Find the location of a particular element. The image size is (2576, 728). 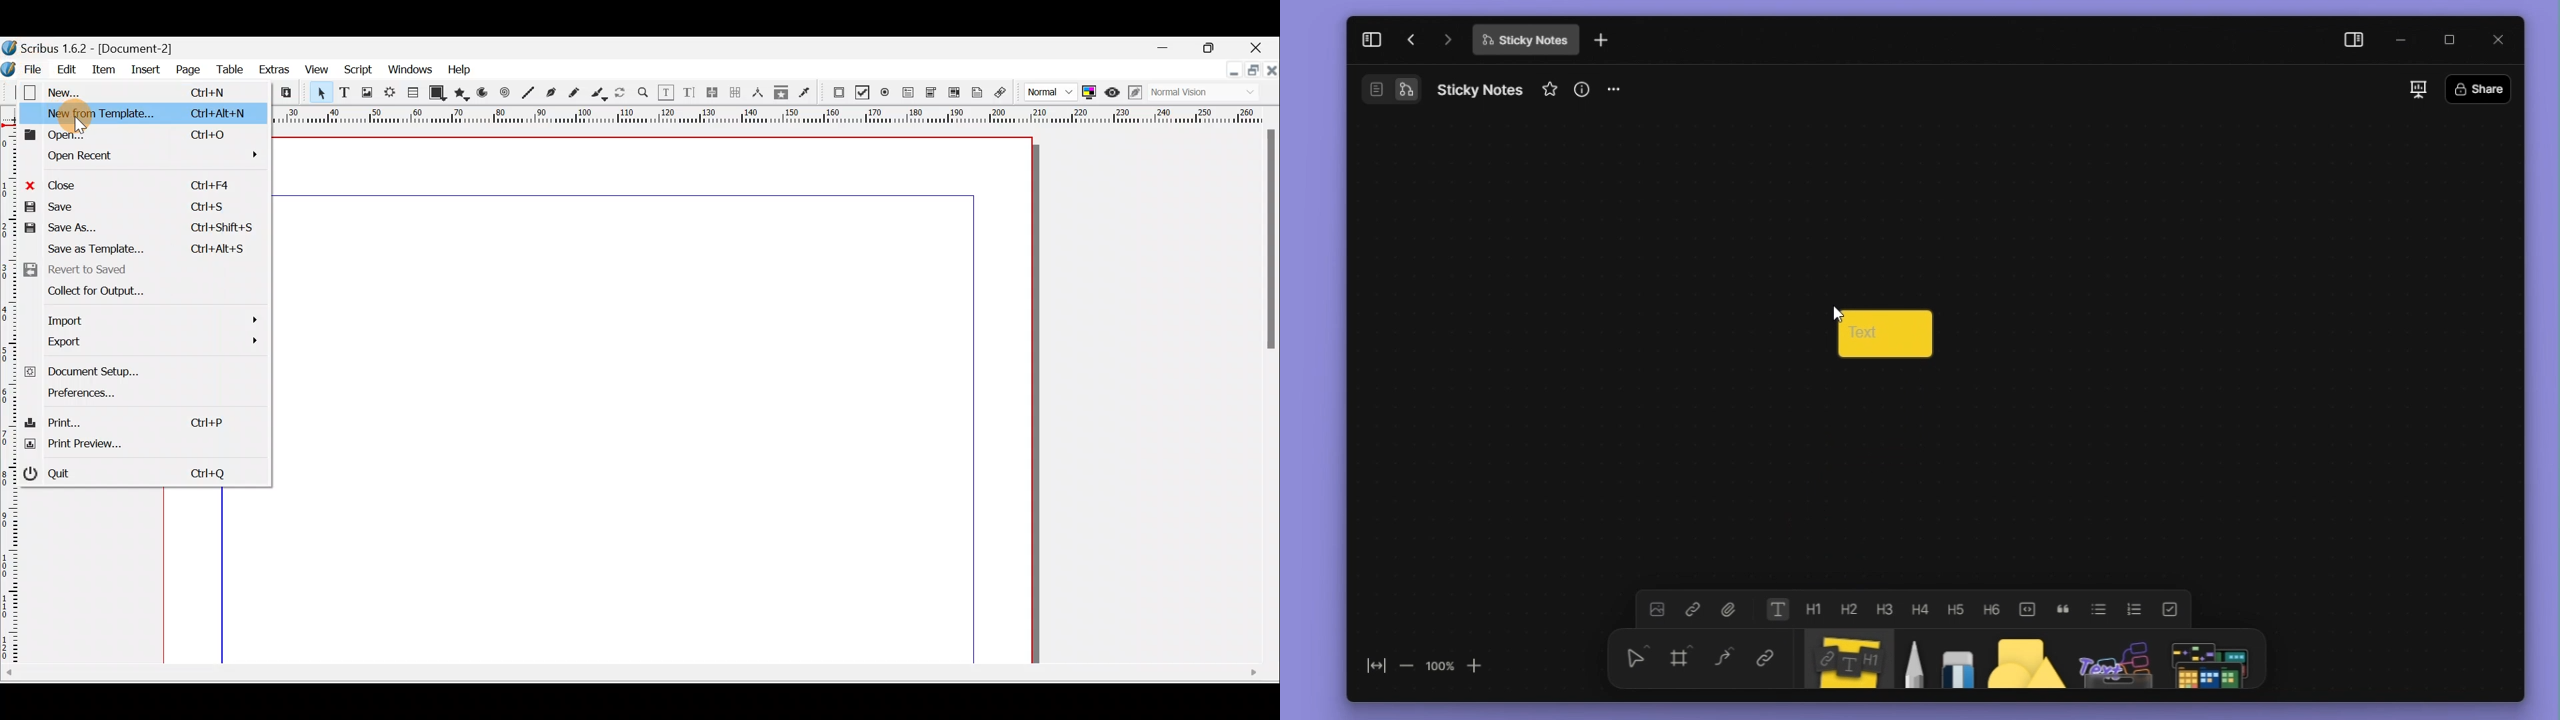

Text frame is located at coordinates (345, 95).